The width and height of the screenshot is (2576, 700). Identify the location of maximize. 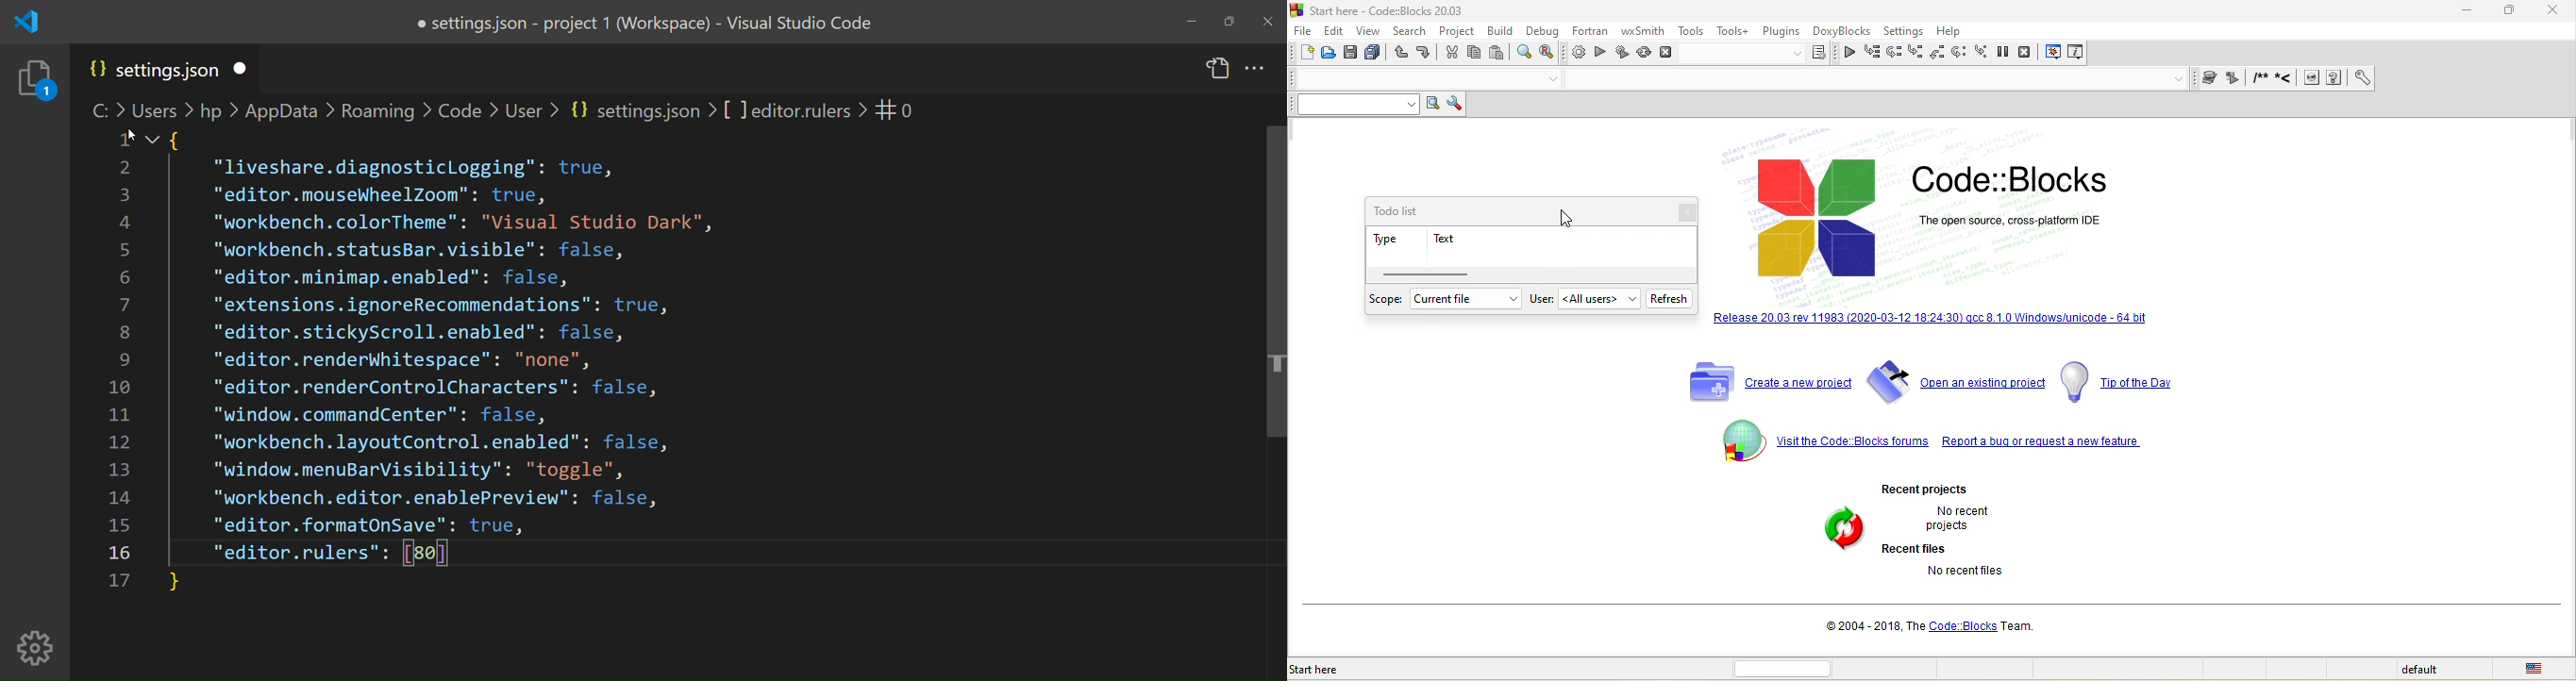
(2511, 10).